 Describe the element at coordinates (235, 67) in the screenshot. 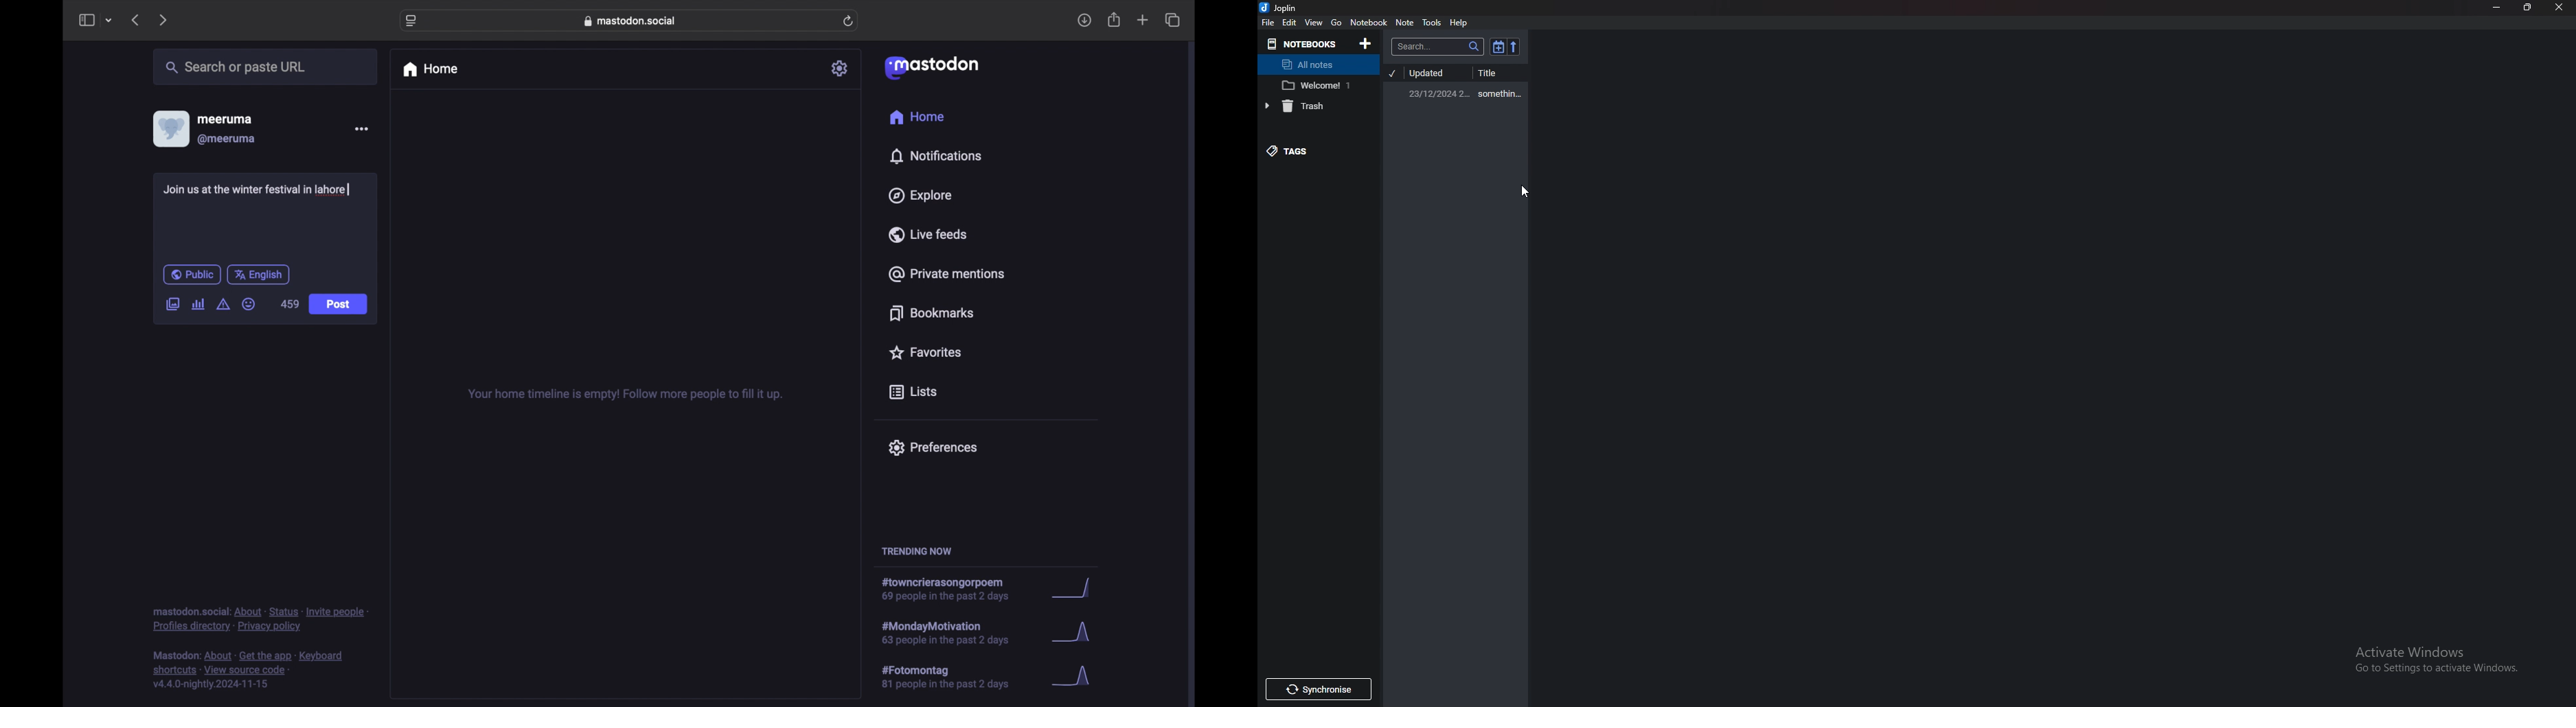

I see `search or paste url` at that location.